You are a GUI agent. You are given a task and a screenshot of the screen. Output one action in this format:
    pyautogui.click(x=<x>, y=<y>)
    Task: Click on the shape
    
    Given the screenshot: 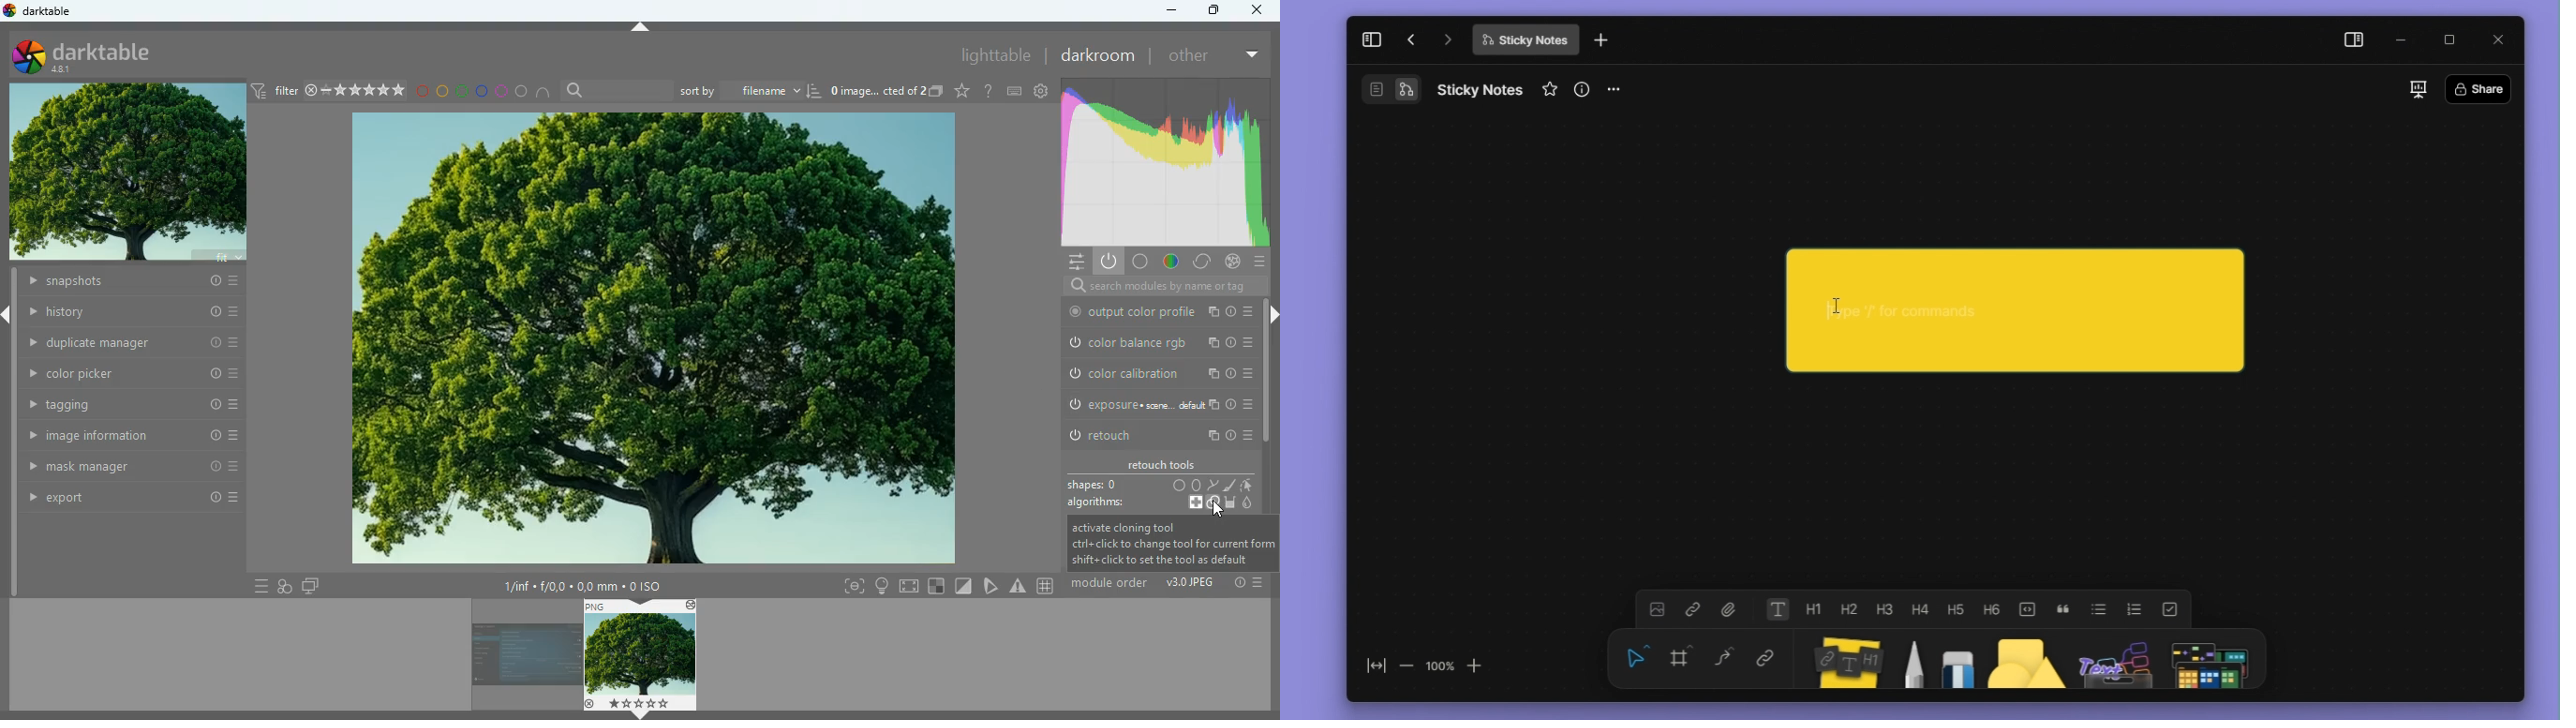 What is the action you would take?
    pyautogui.click(x=2023, y=659)
    